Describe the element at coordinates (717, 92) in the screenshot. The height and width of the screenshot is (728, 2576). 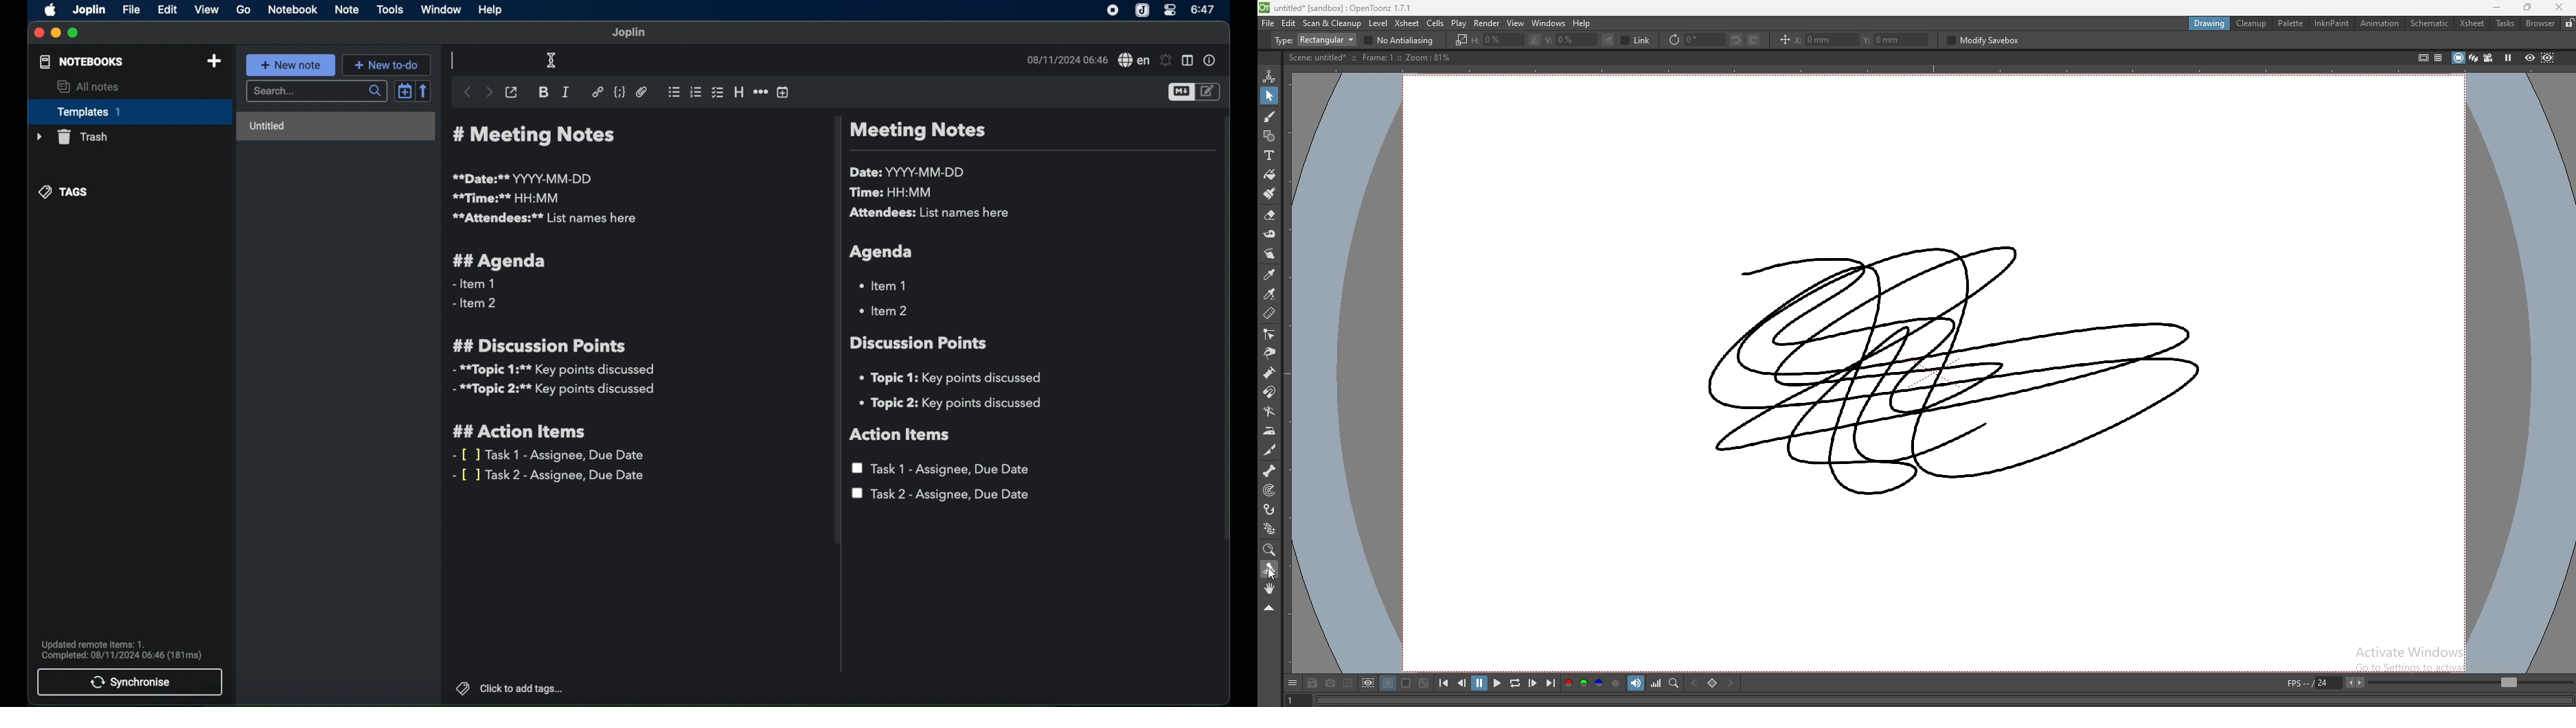
I see `checkbox` at that location.